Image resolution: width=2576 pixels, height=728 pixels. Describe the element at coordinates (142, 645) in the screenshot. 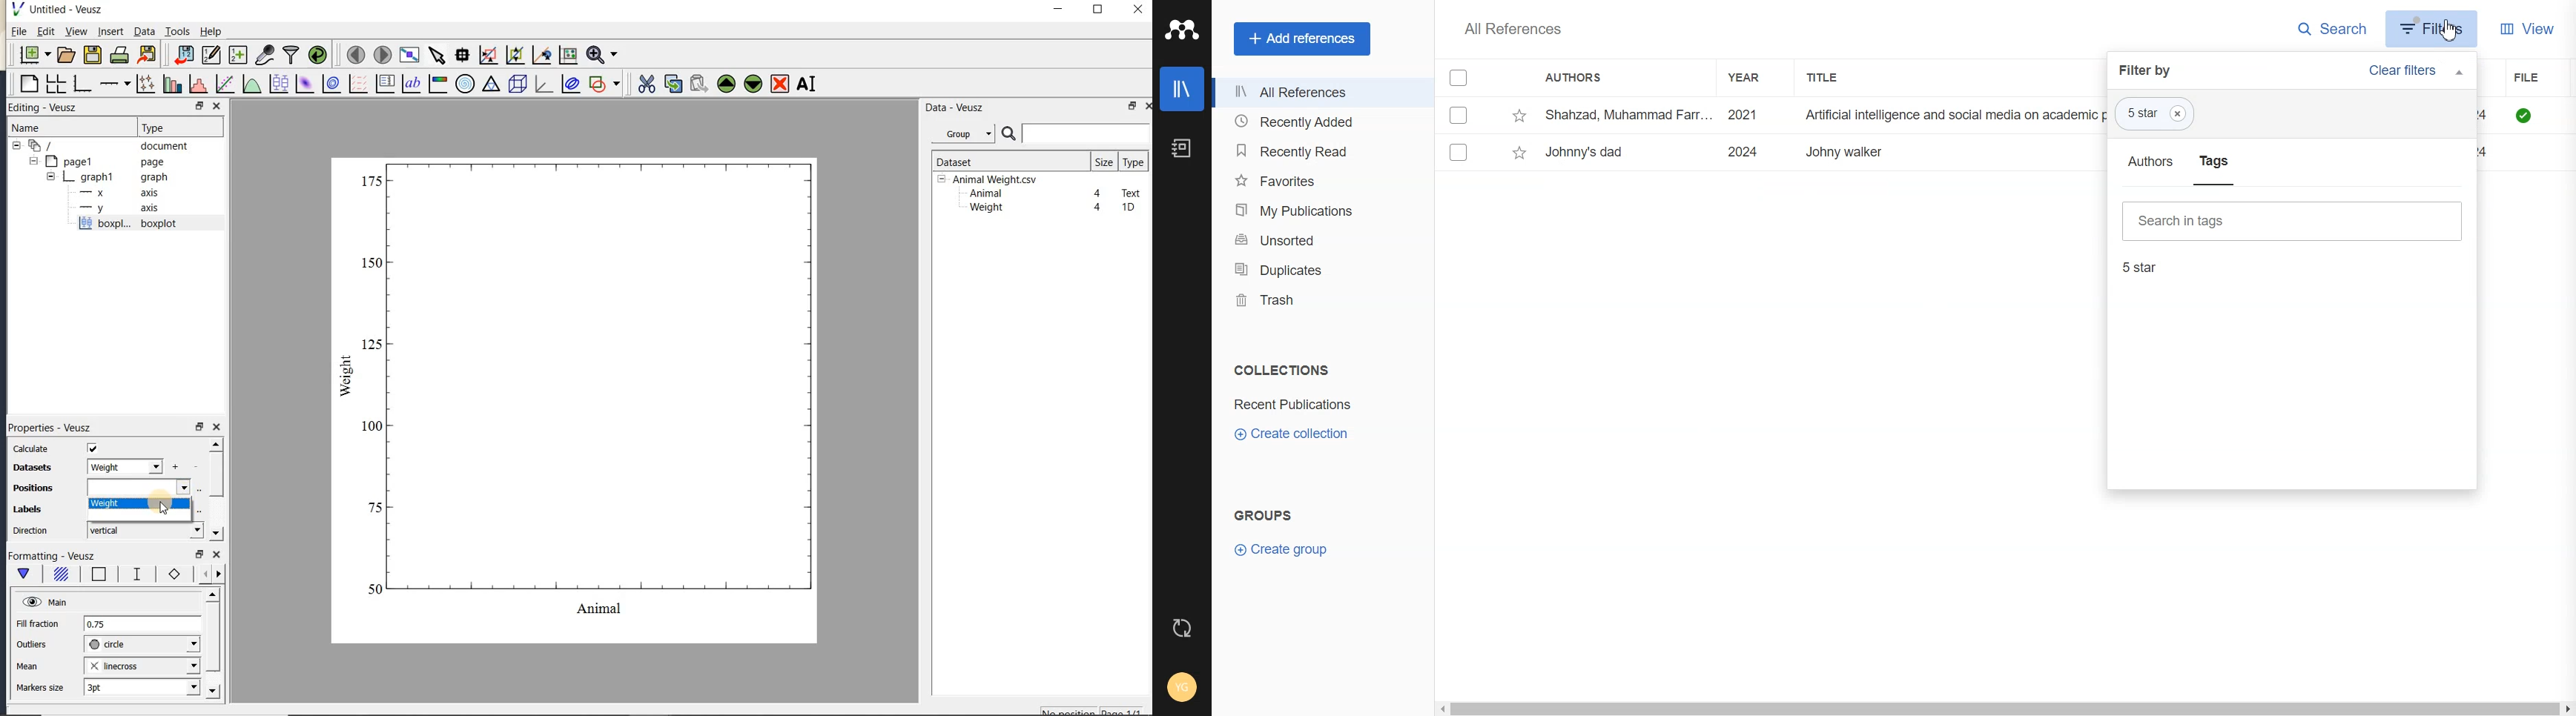

I see `circle` at that location.